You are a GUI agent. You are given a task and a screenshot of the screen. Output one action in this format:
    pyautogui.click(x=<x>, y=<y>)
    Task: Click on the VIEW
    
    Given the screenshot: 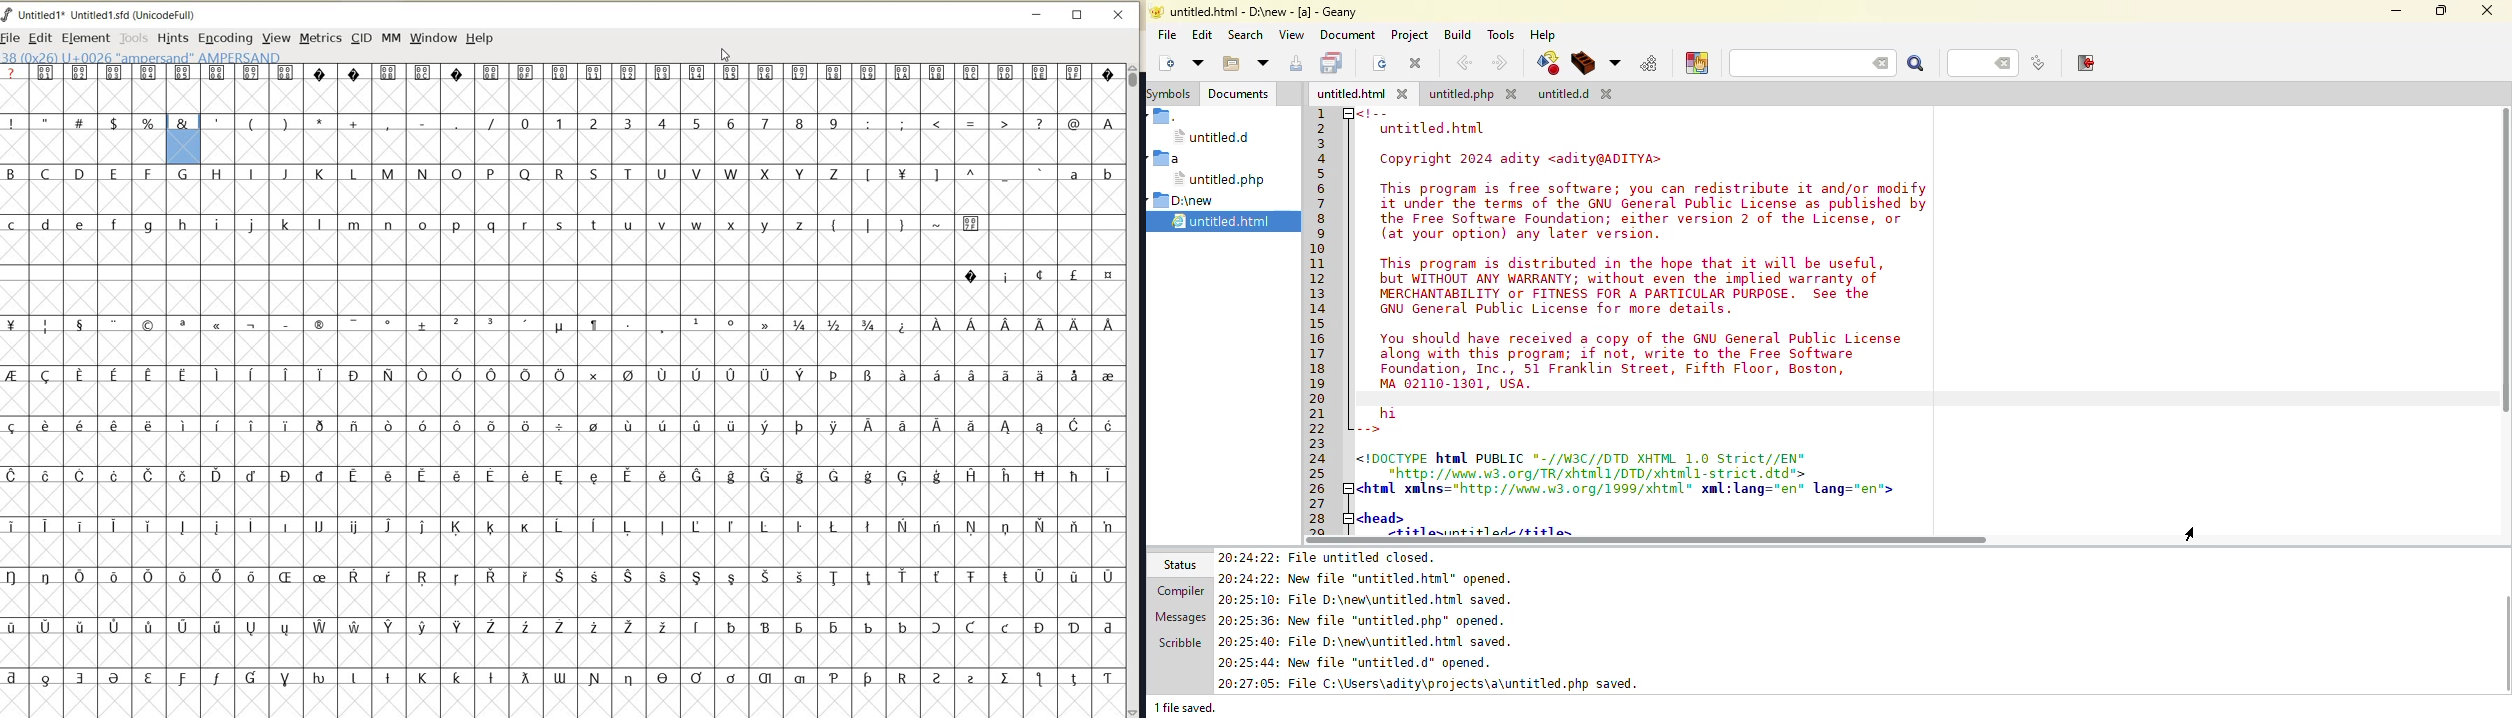 What is the action you would take?
    pyautogui.click(x=277, y=38)
    